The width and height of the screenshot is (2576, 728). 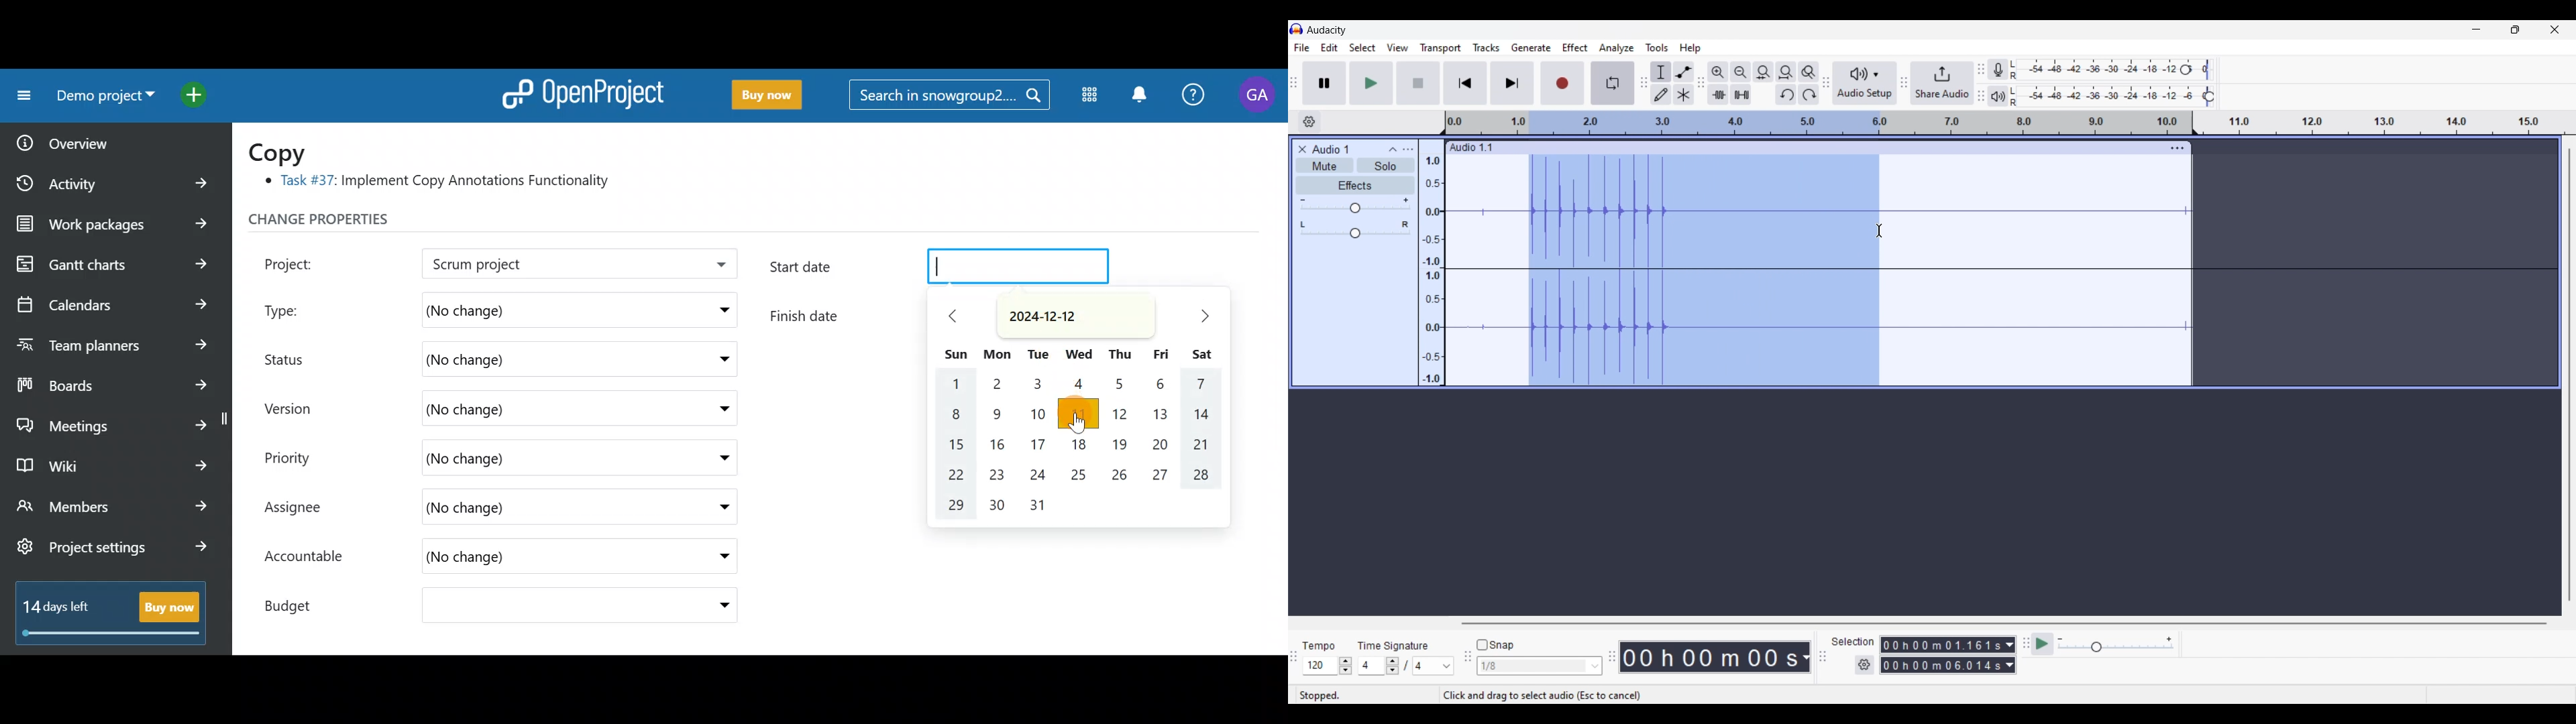 What do you see at coordinates (1302, 48) in the screenshot?
I see `File menu` at bounding box center [1302, 48].